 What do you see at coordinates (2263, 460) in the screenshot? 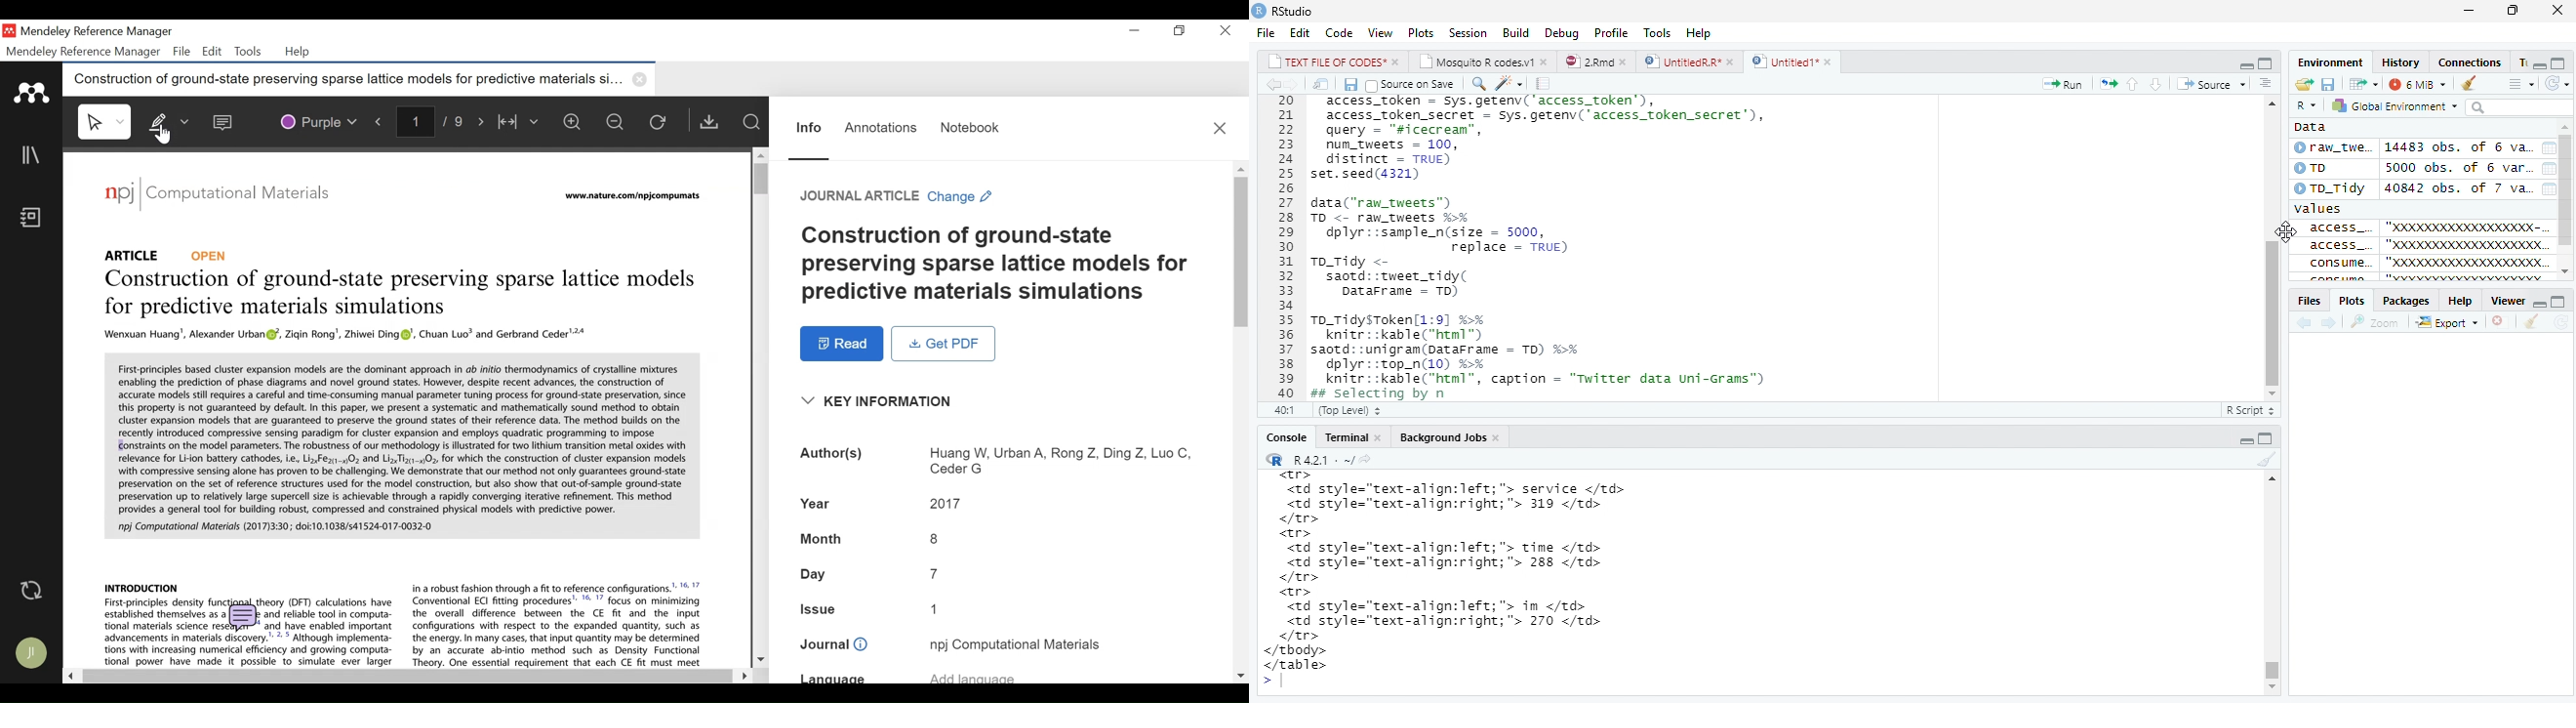
I see `clear console` at bounding box center [2263, 460].